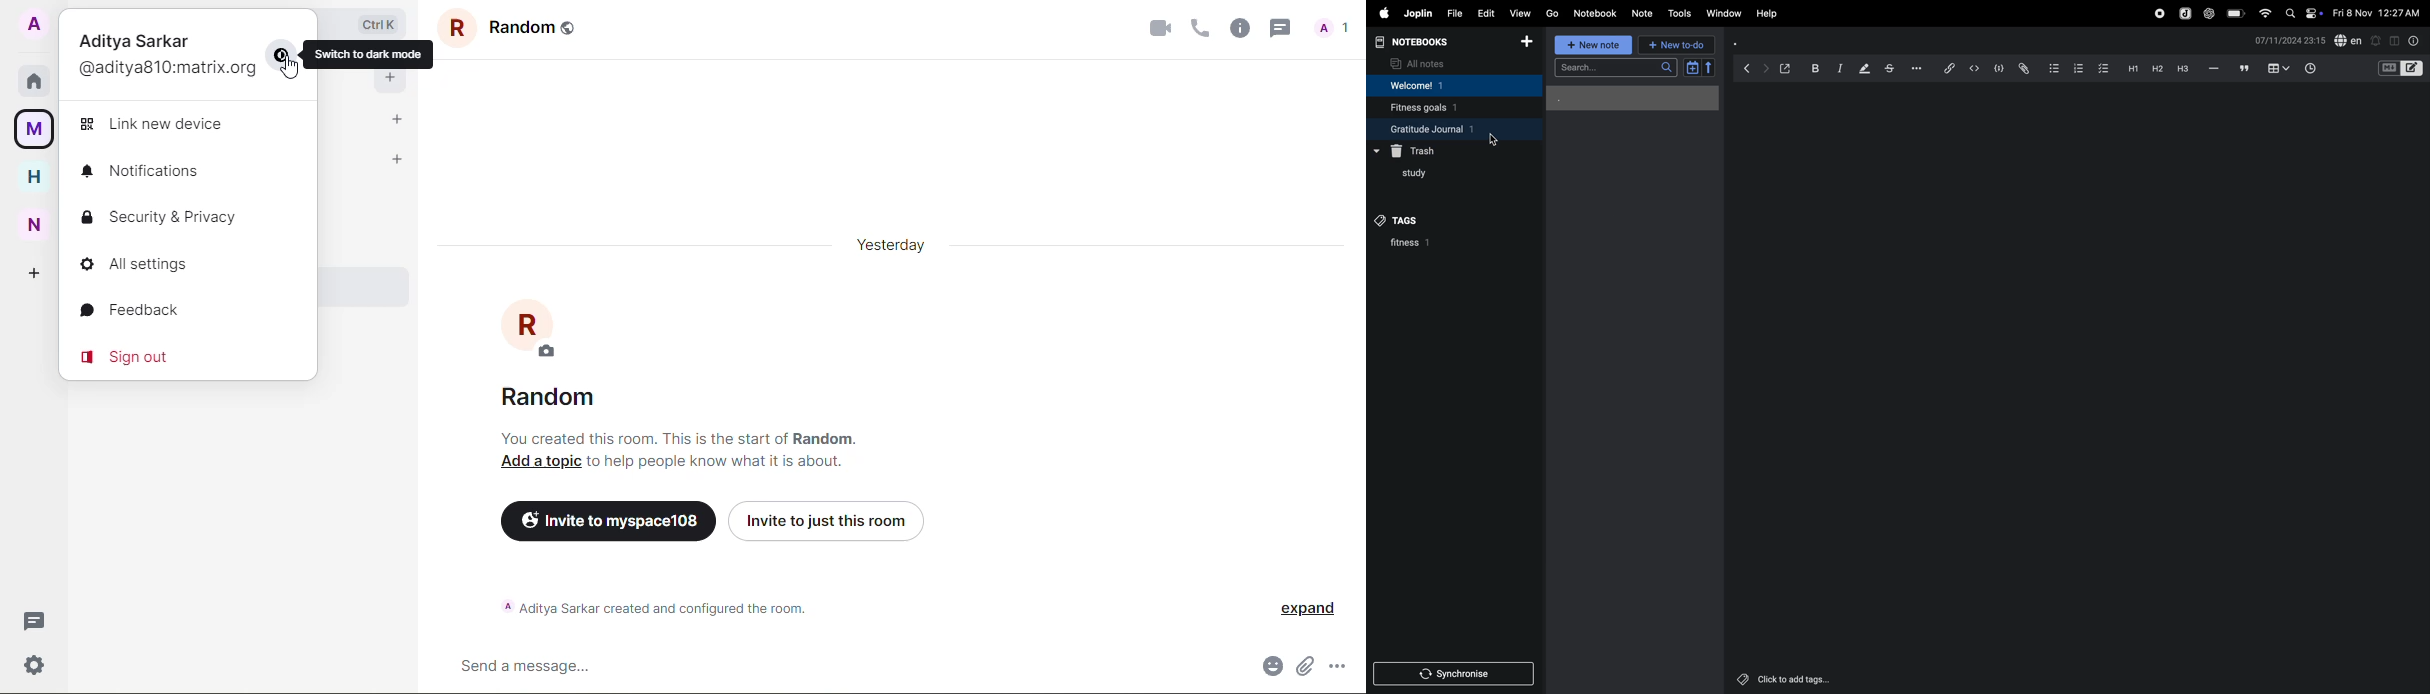  Describe the element at coordinates (2023, 68) in the screenshot. I see `attach file` at that location.